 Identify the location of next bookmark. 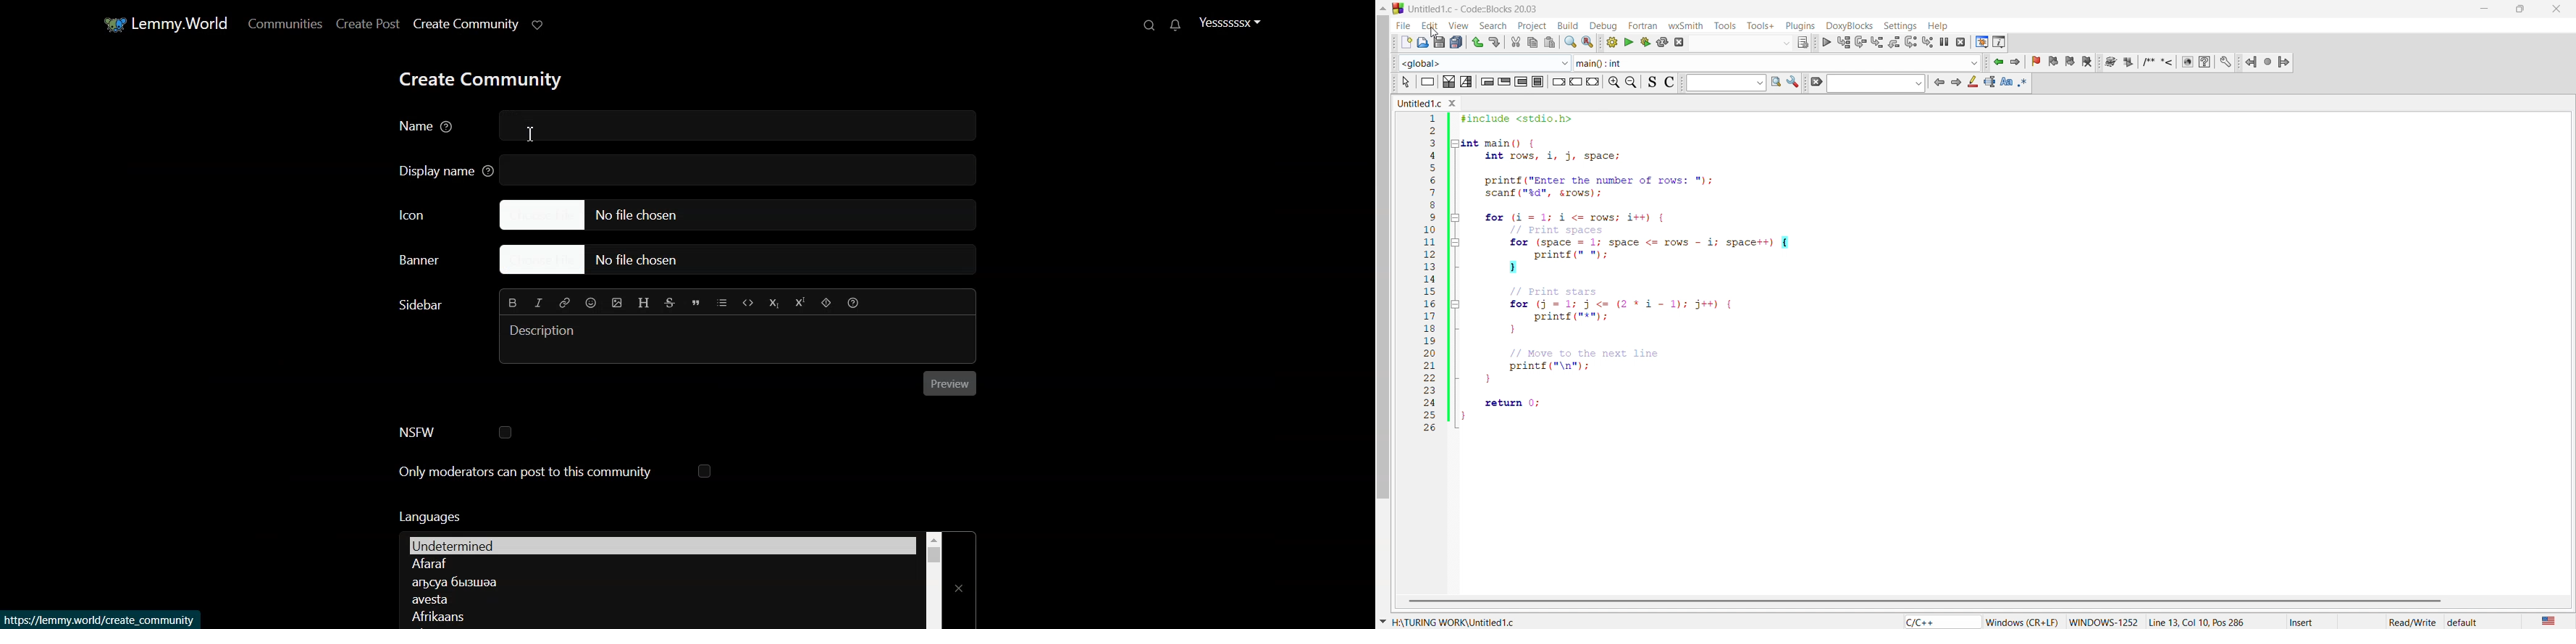
(2069, 63).